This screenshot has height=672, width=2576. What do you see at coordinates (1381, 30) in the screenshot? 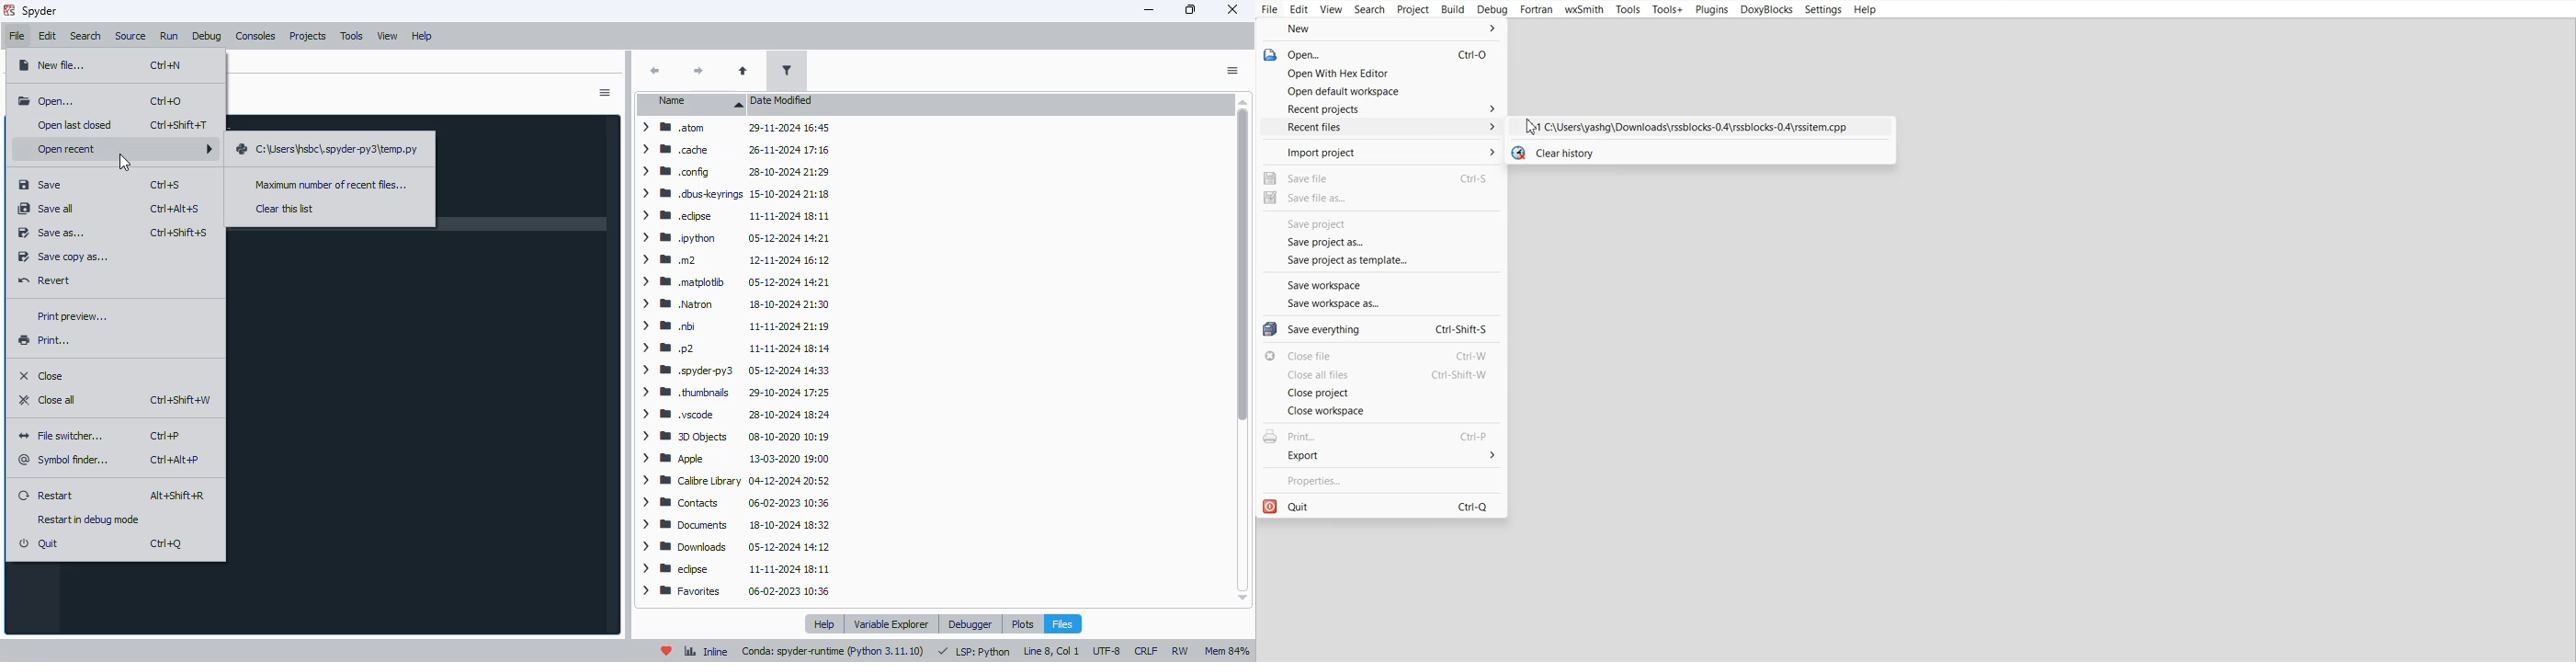
I see `New` at bounding box center [1381, 30].